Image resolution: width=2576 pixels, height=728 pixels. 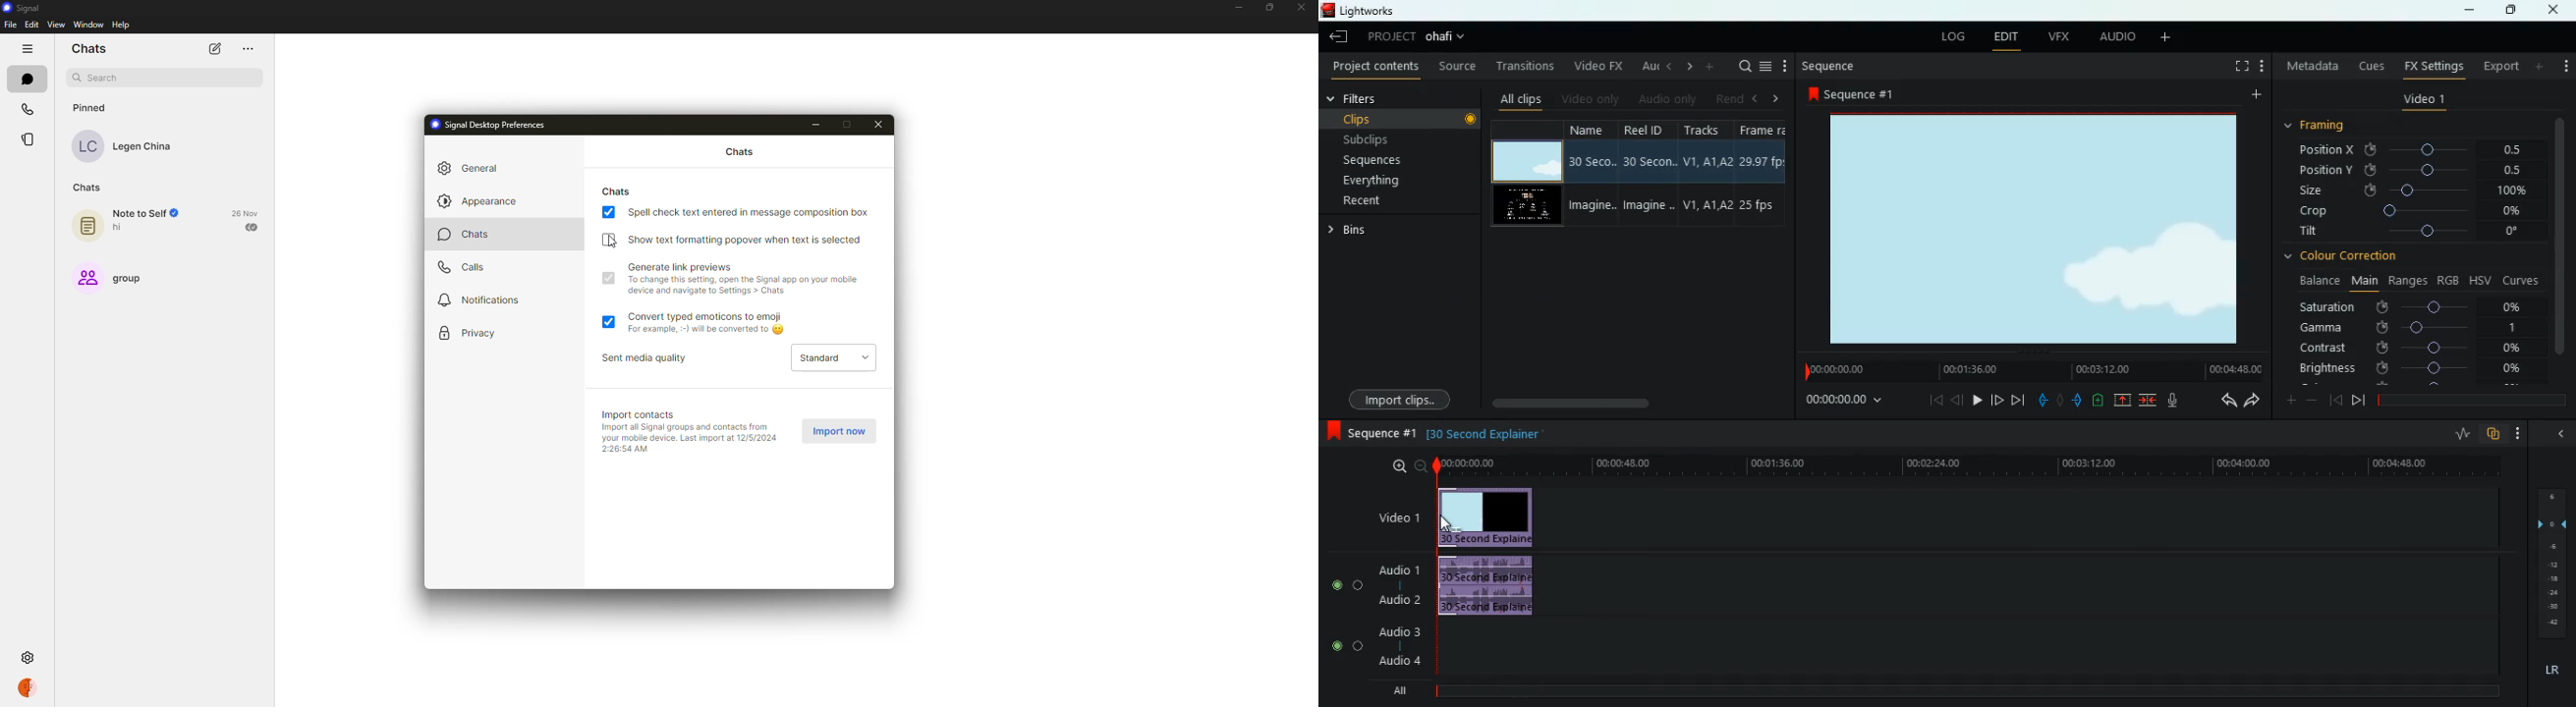 What do you see at coordinates (2041, 402) in the screenshot?
I see `pull` at bounding box center [2041, 402].